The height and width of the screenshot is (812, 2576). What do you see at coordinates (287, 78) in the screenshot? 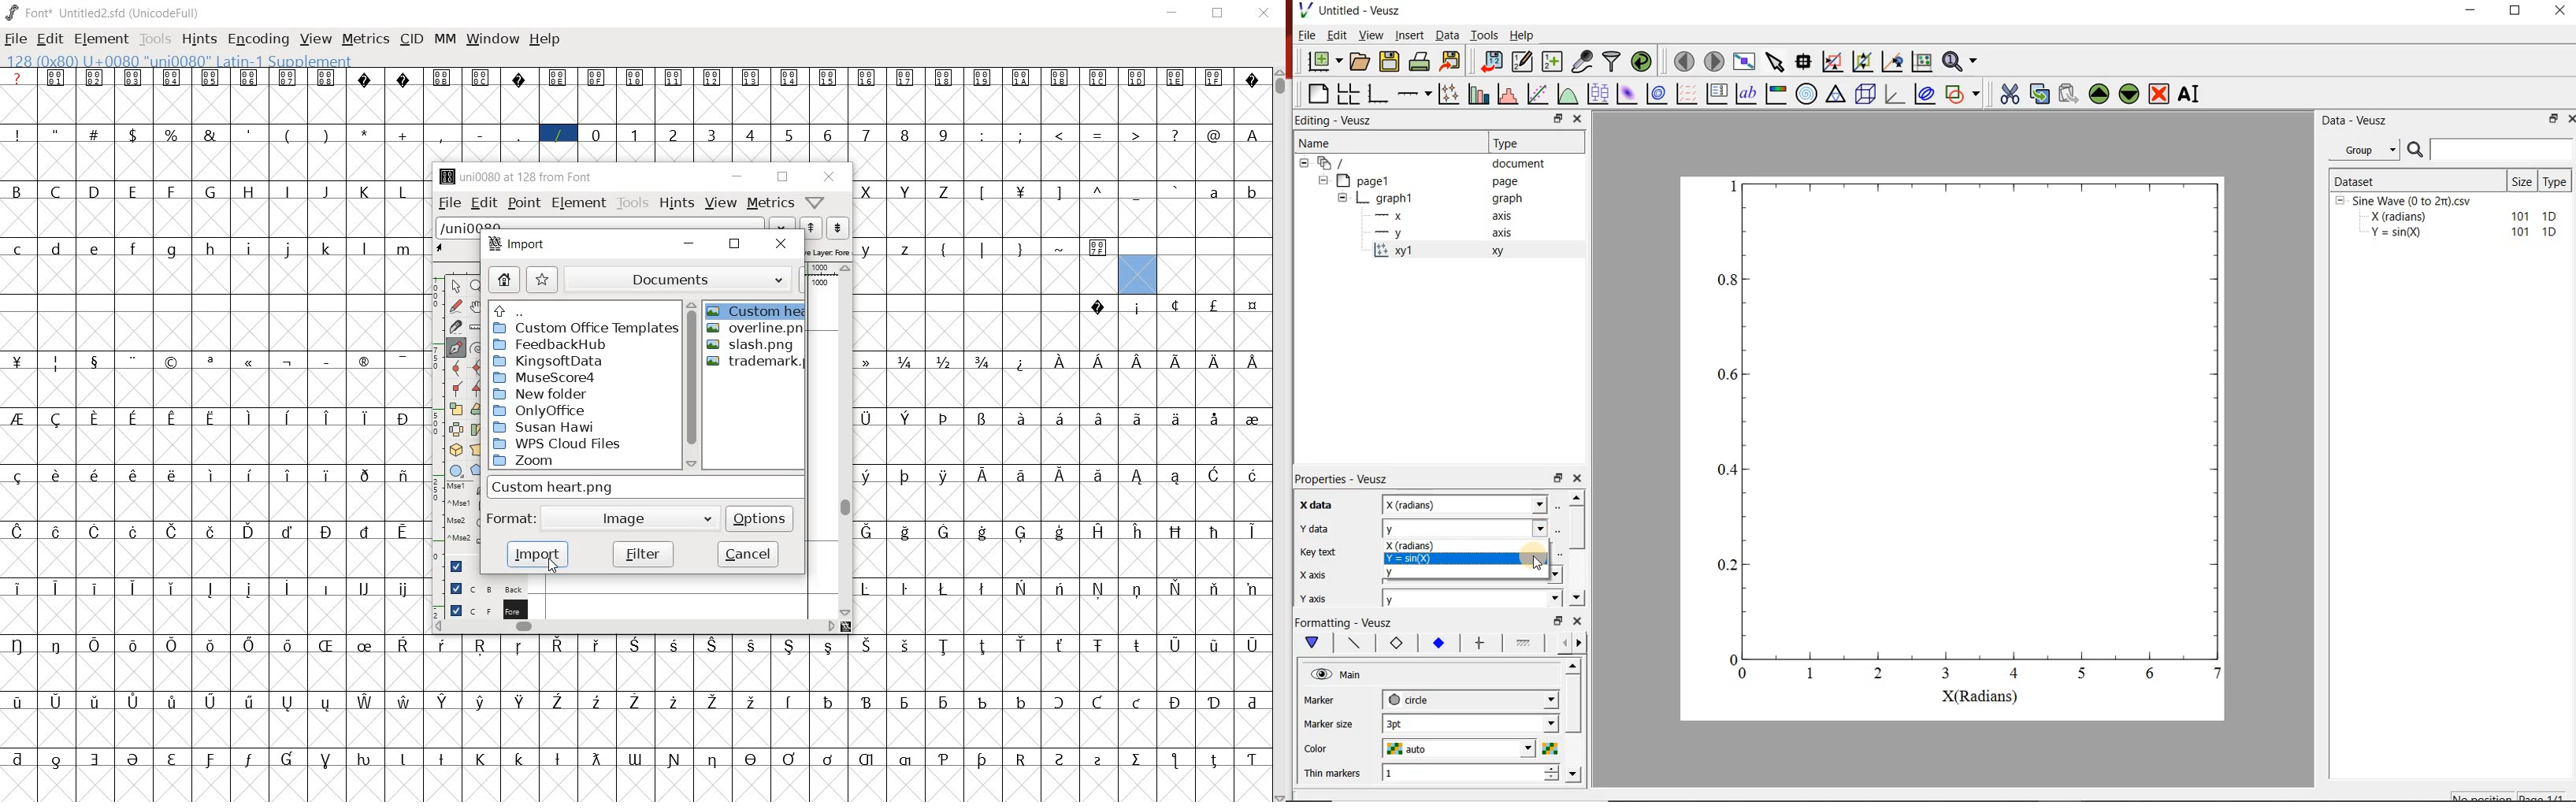
I see `glyph` at bounding box center [287, 78].